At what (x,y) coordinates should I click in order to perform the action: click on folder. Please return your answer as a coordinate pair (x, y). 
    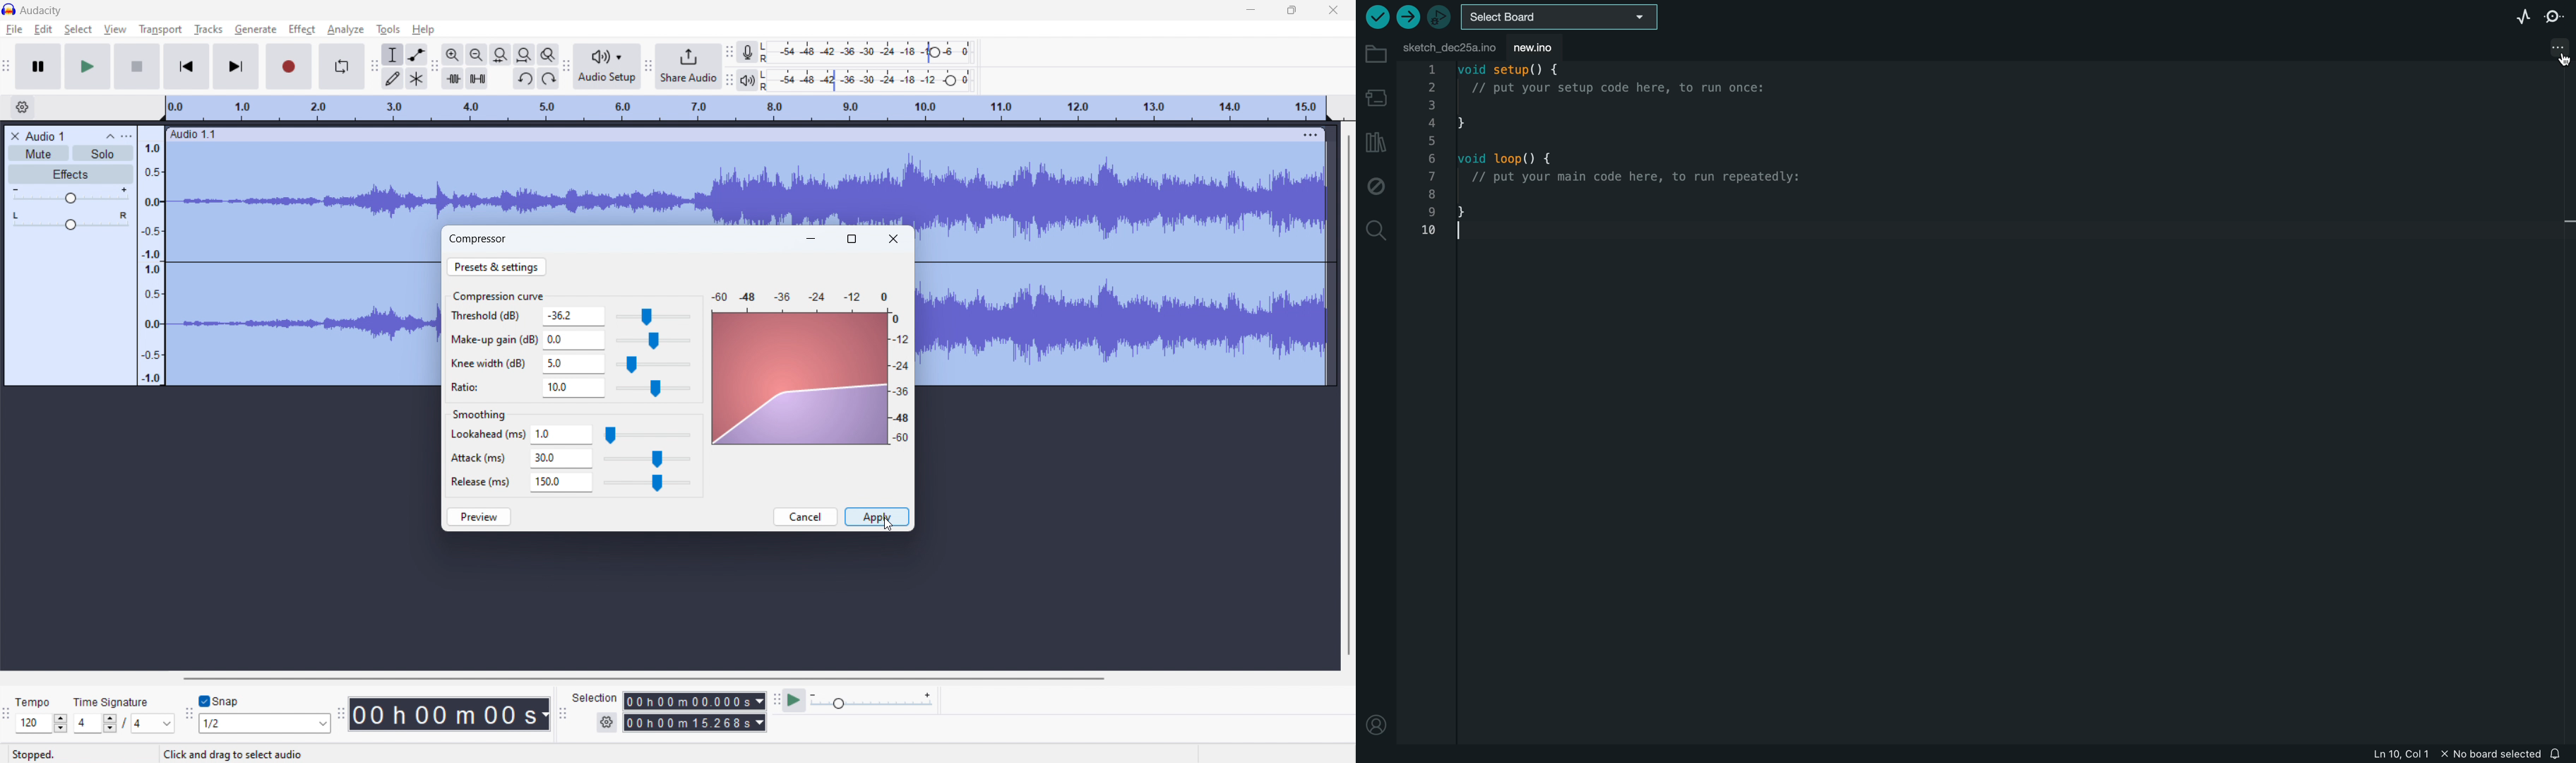
    Looking at the image, I should click on (1374, 54).